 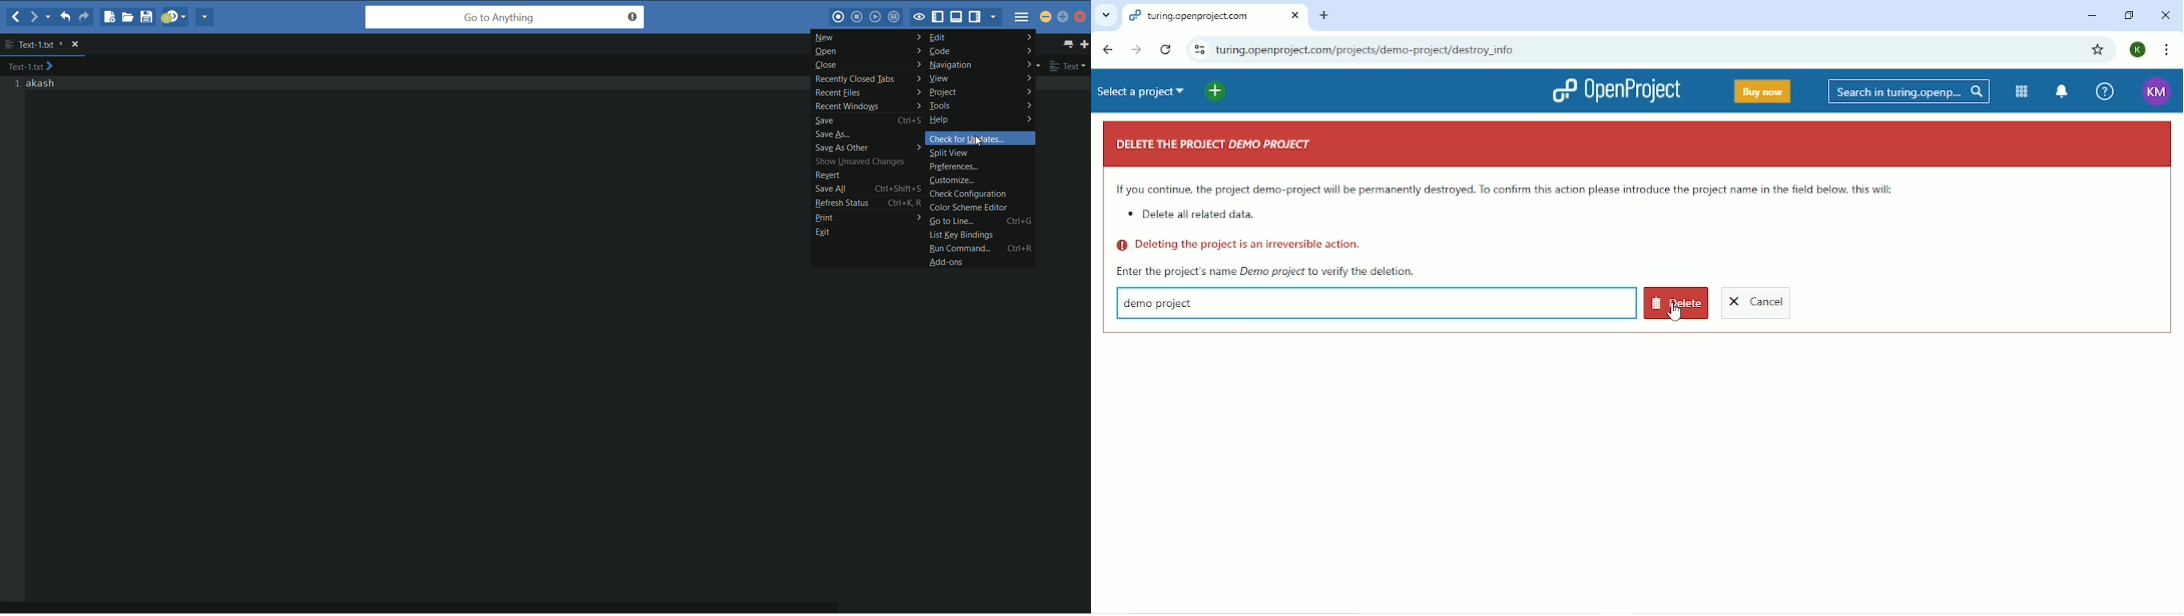 I want to click on show/hide right panel, so click(x=977, y=17).